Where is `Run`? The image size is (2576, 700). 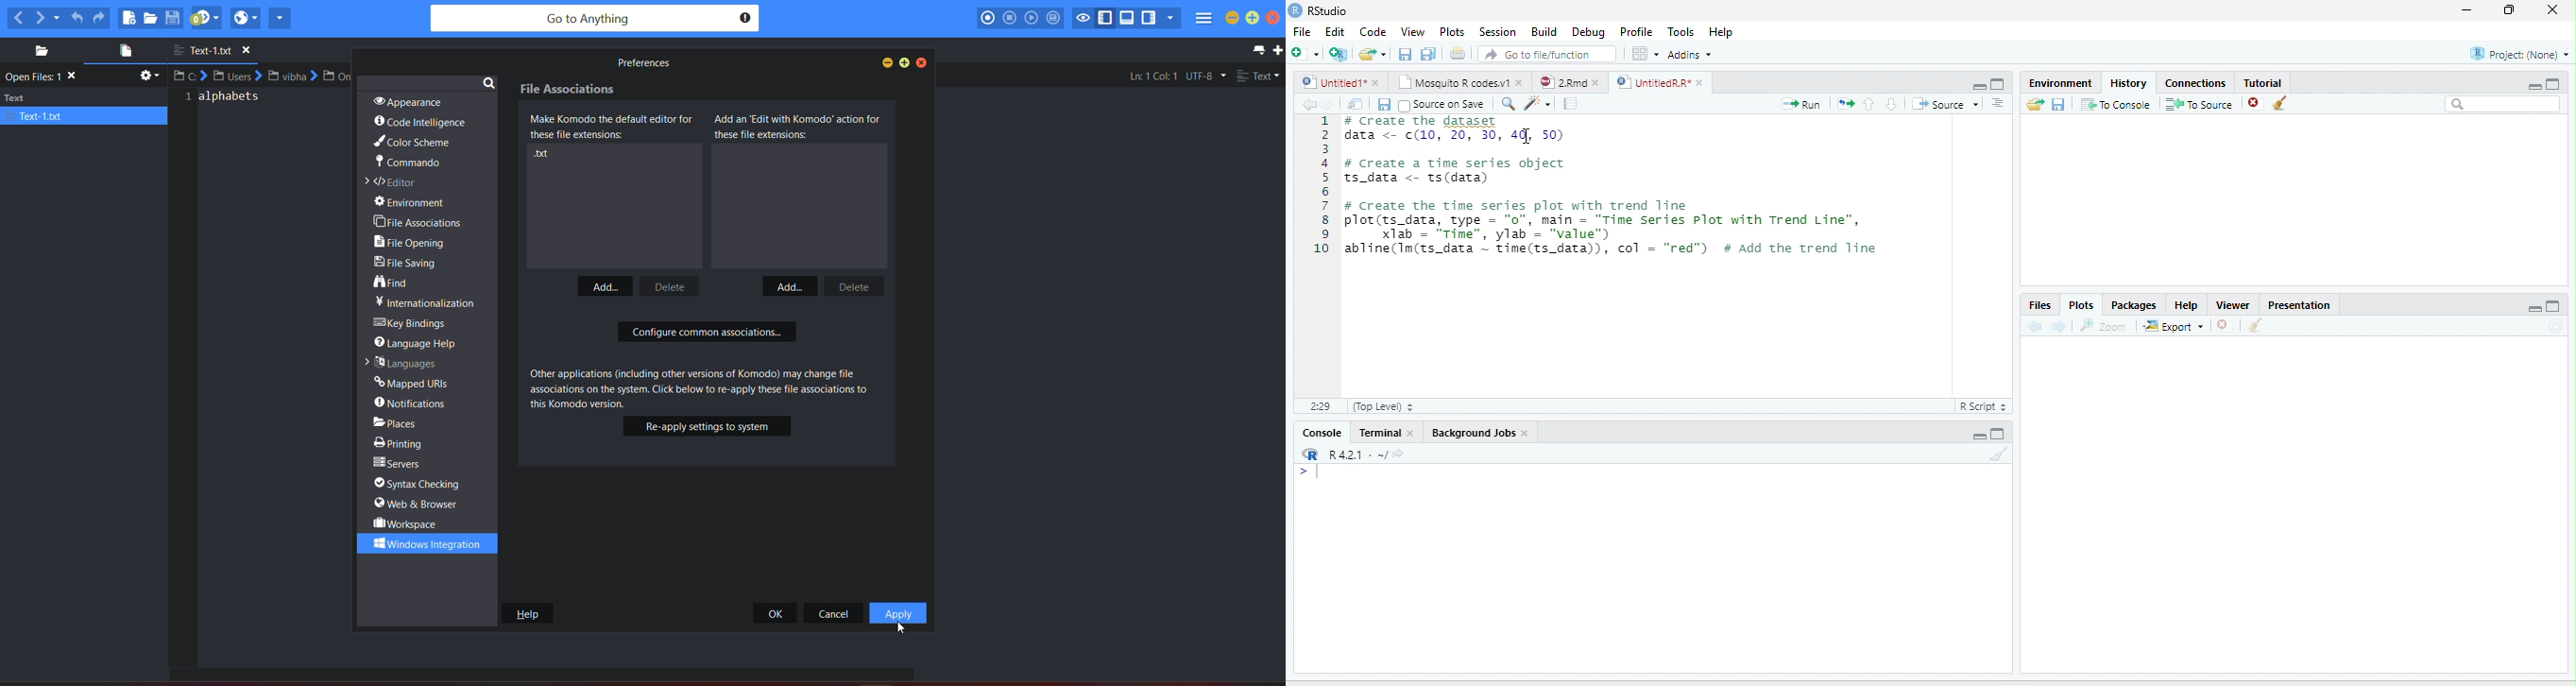 Run is located at coordinates (1801, 104).